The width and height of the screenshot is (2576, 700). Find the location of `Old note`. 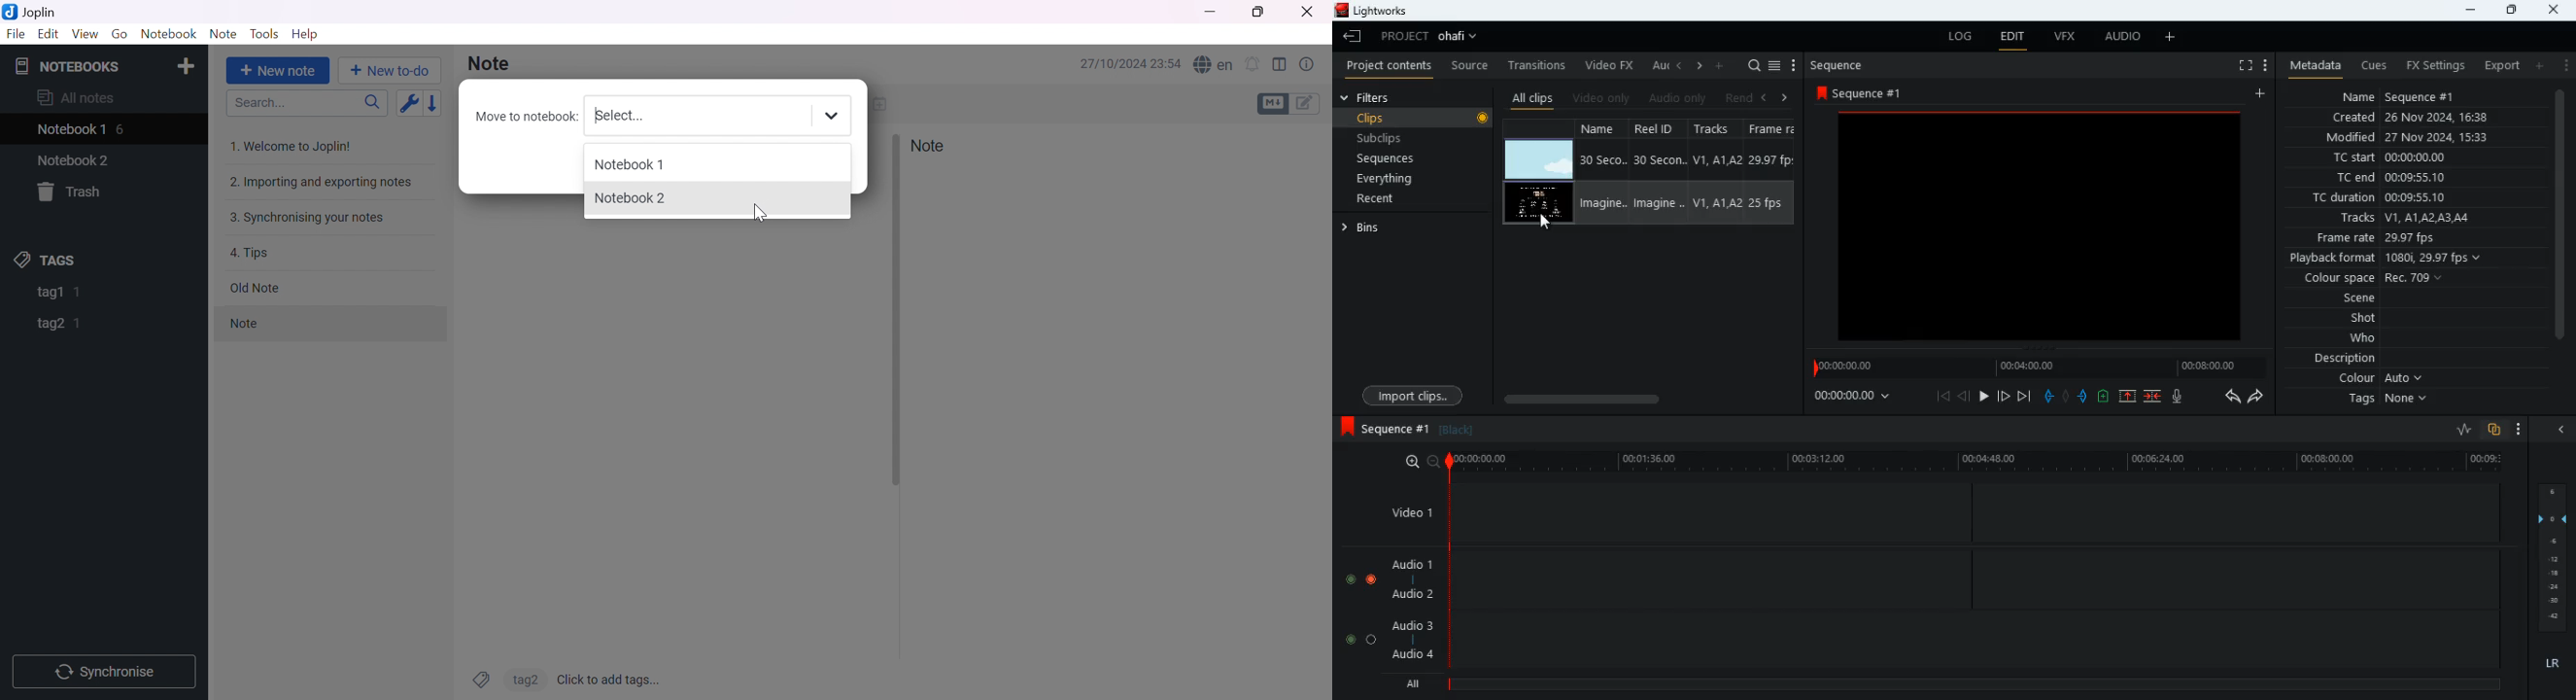

Old note is located at coordinates (253, 288).